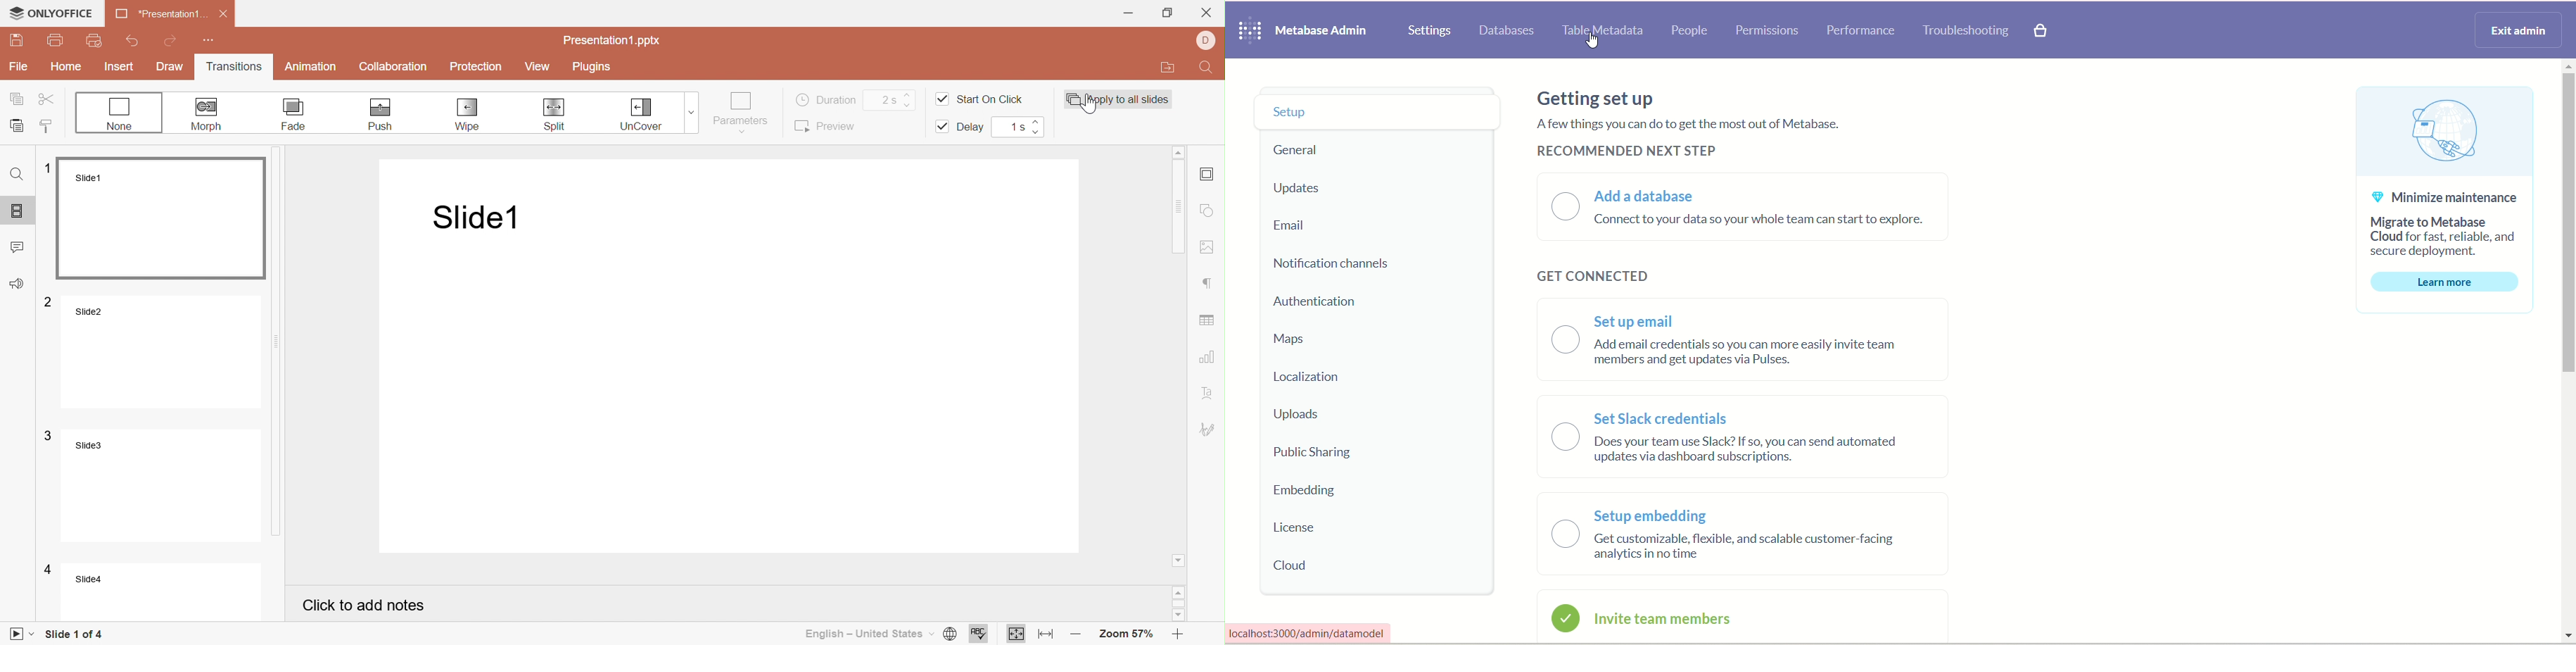  What do you see at coordinates (1181, 207) in the screenshot?
I see `Scroll bar` at bounding box center [1181, 207].